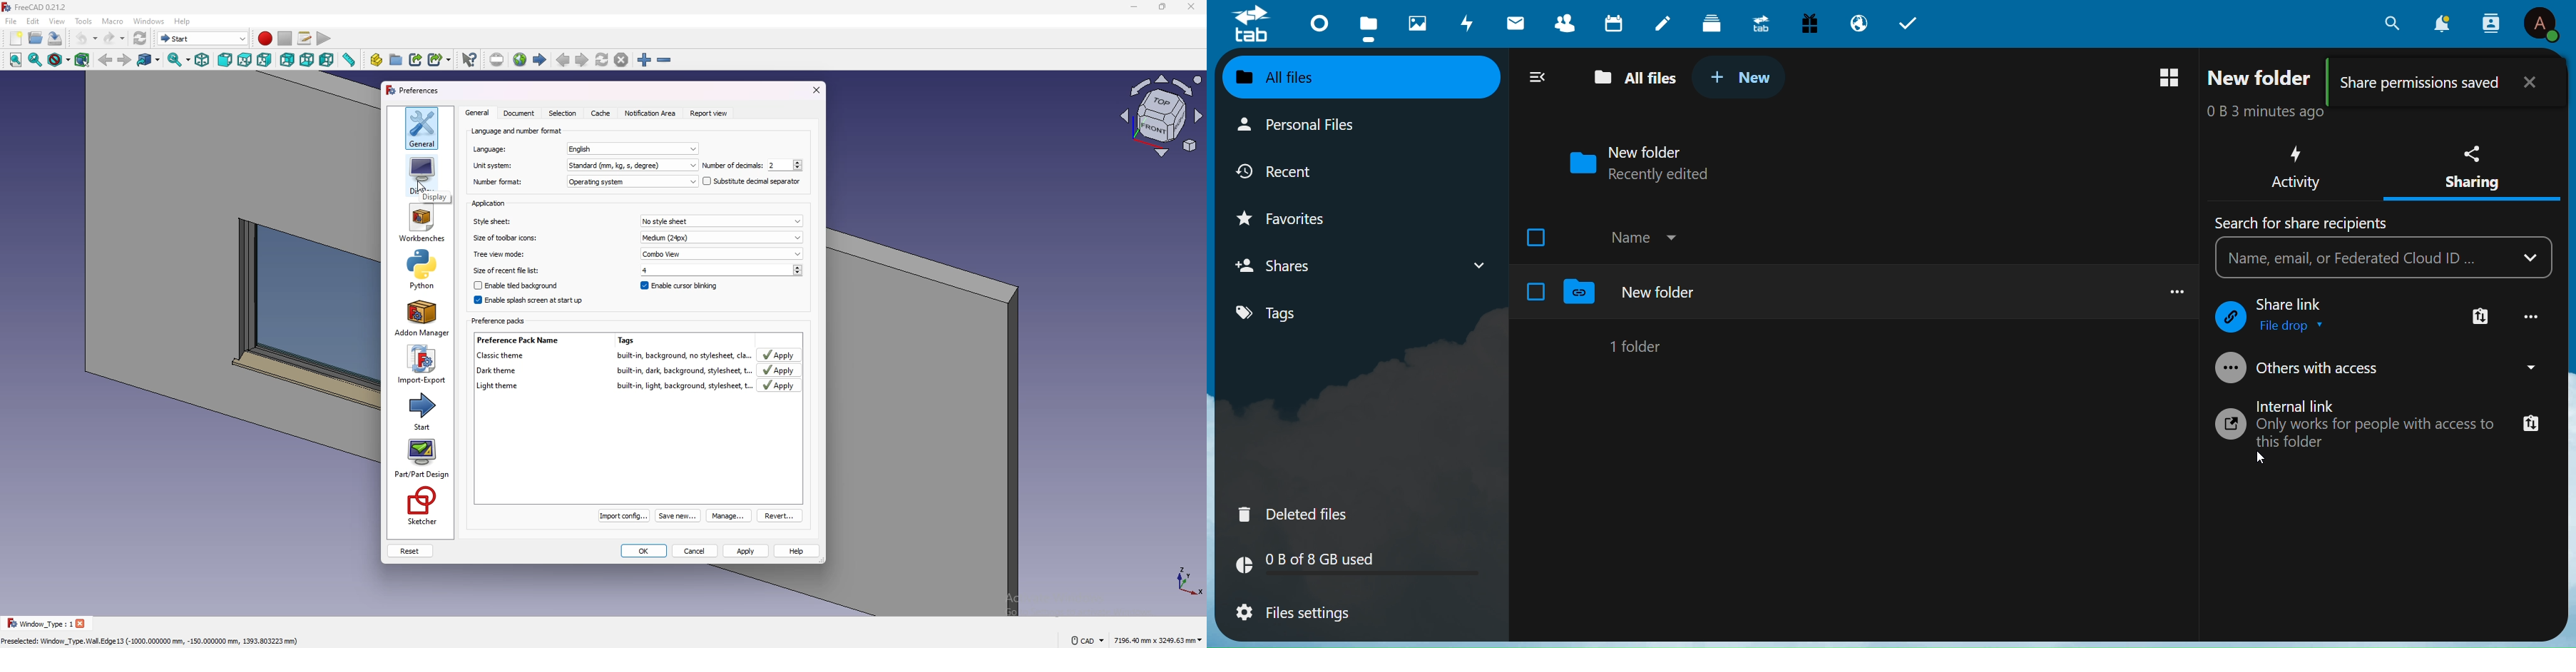 The width and height of the screenshot is (2576, 672). What do you see at coordinates (1615, 23) in the screenshot?
I see `Calendar` at bounding box center [1615, 23].